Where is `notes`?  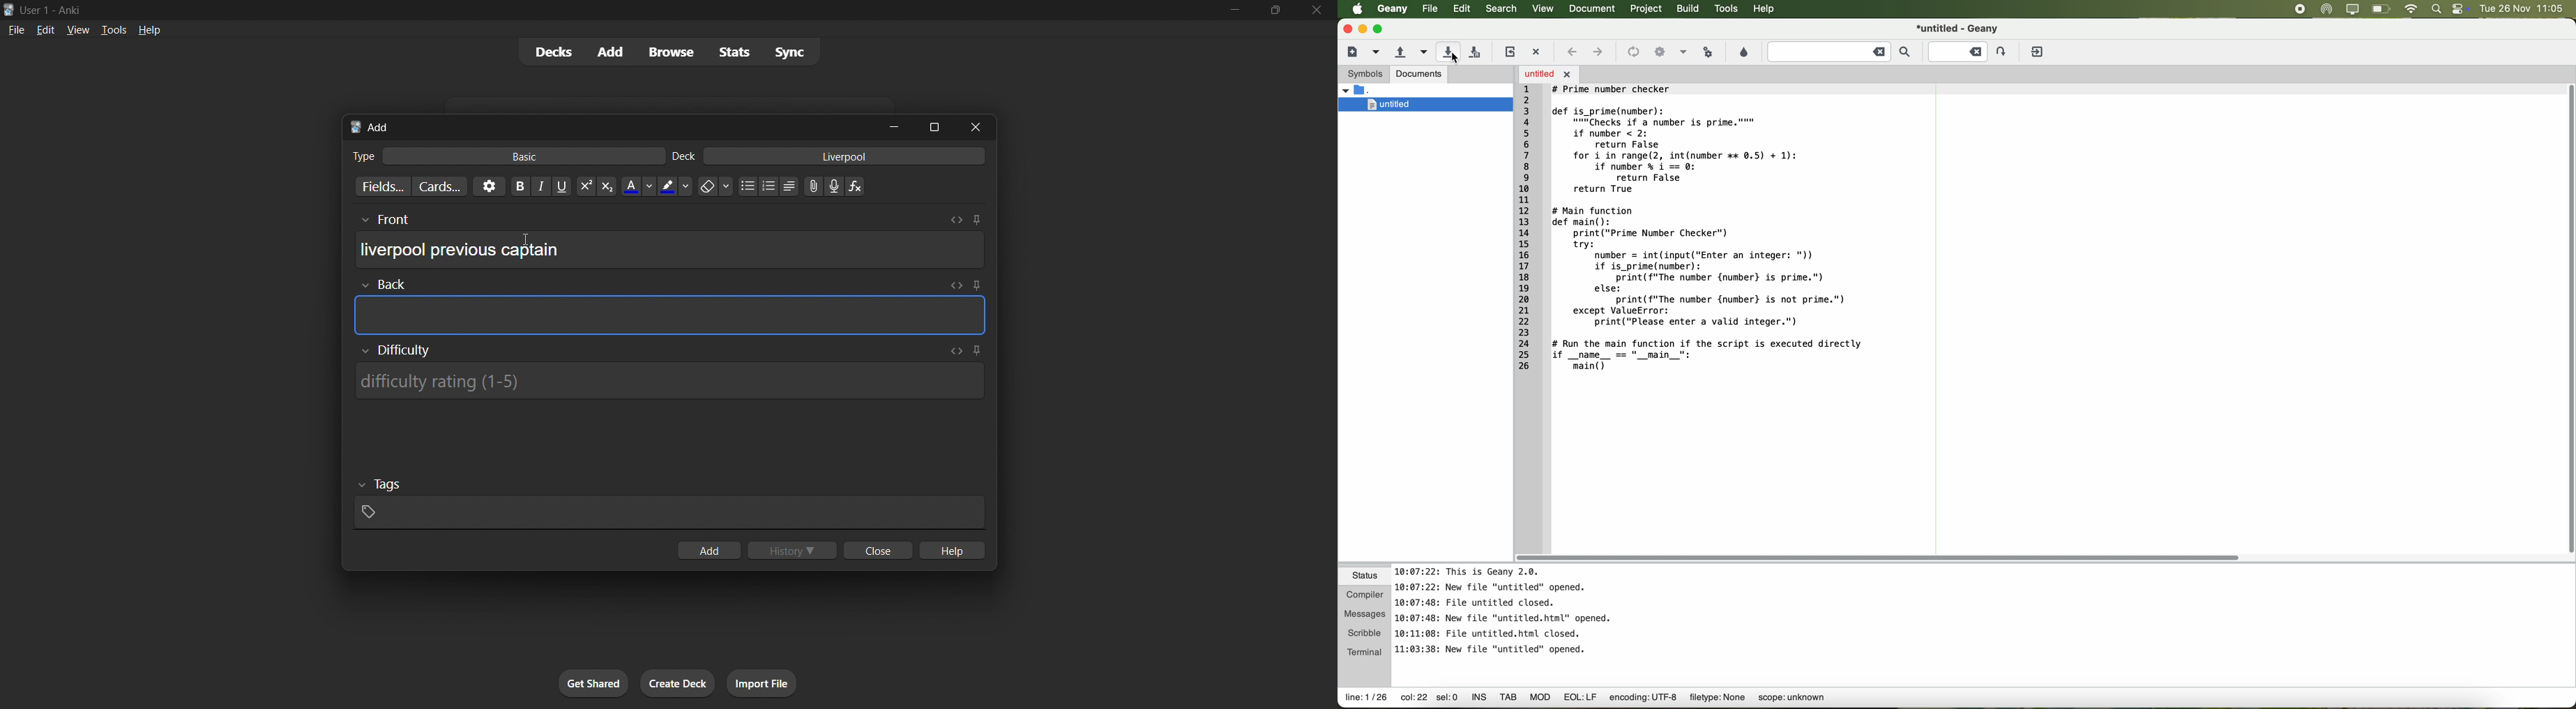
notes is located at coordinates (1504, 610).